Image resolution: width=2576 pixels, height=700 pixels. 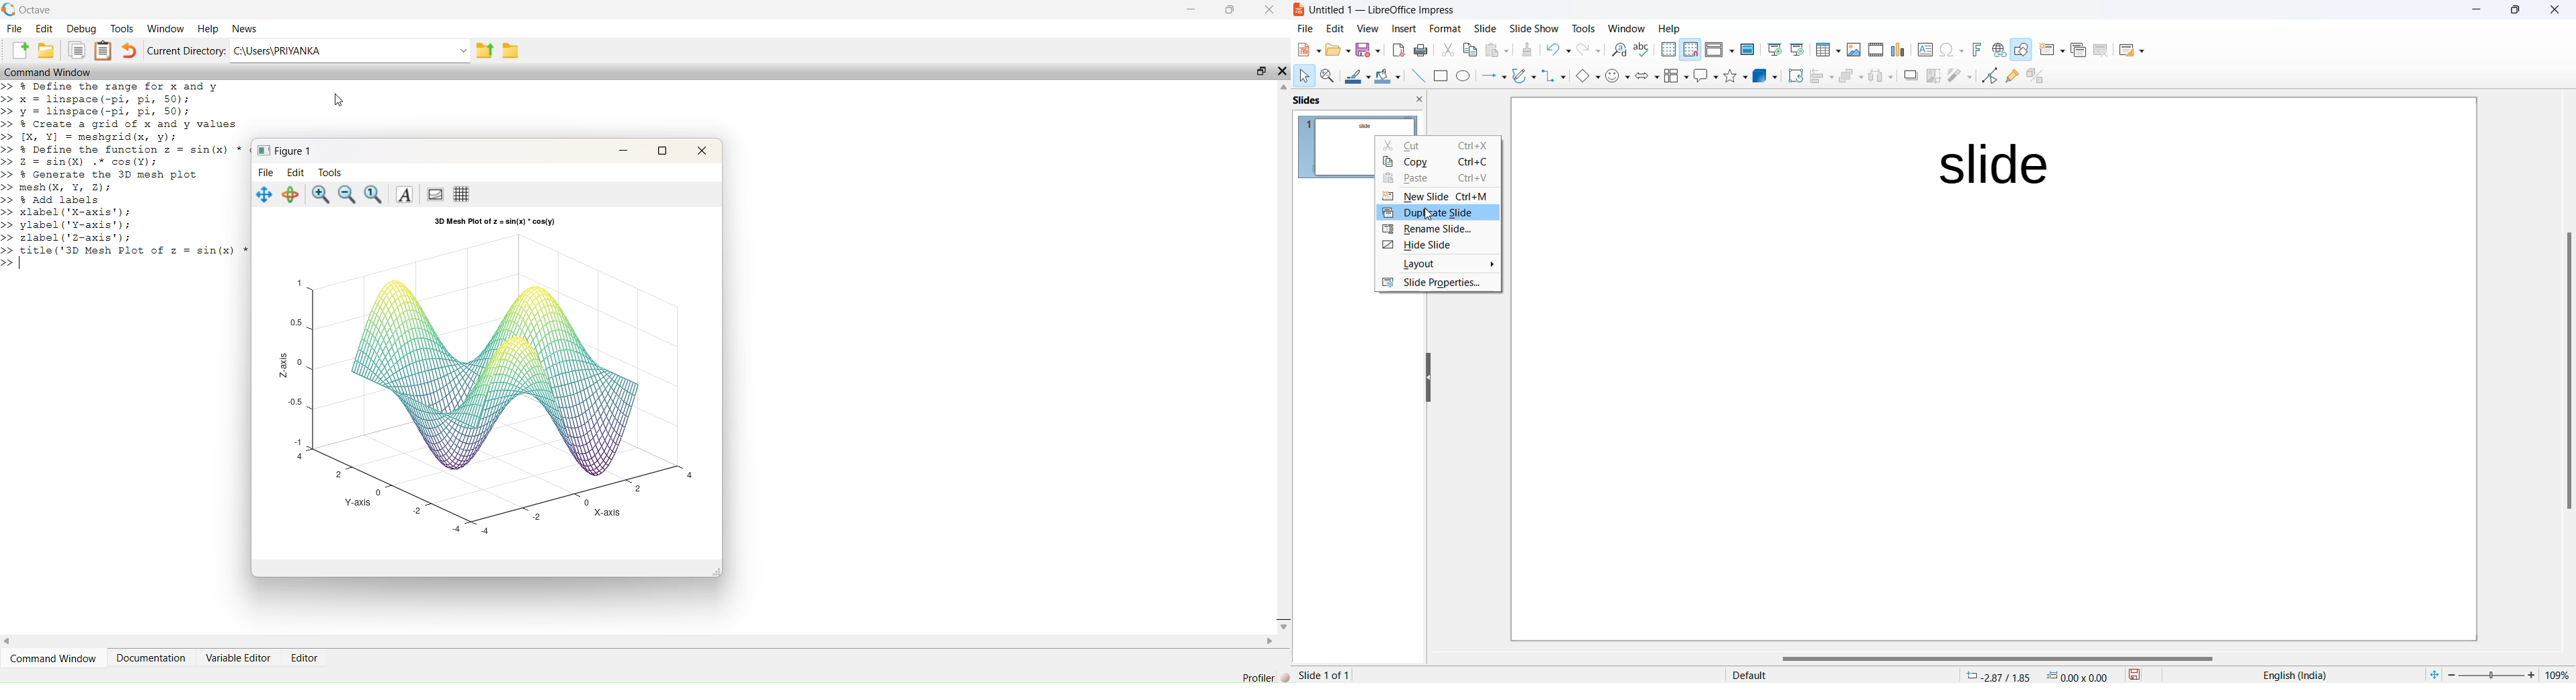 I want to click on Rotate, so click(x=1792, y=77).